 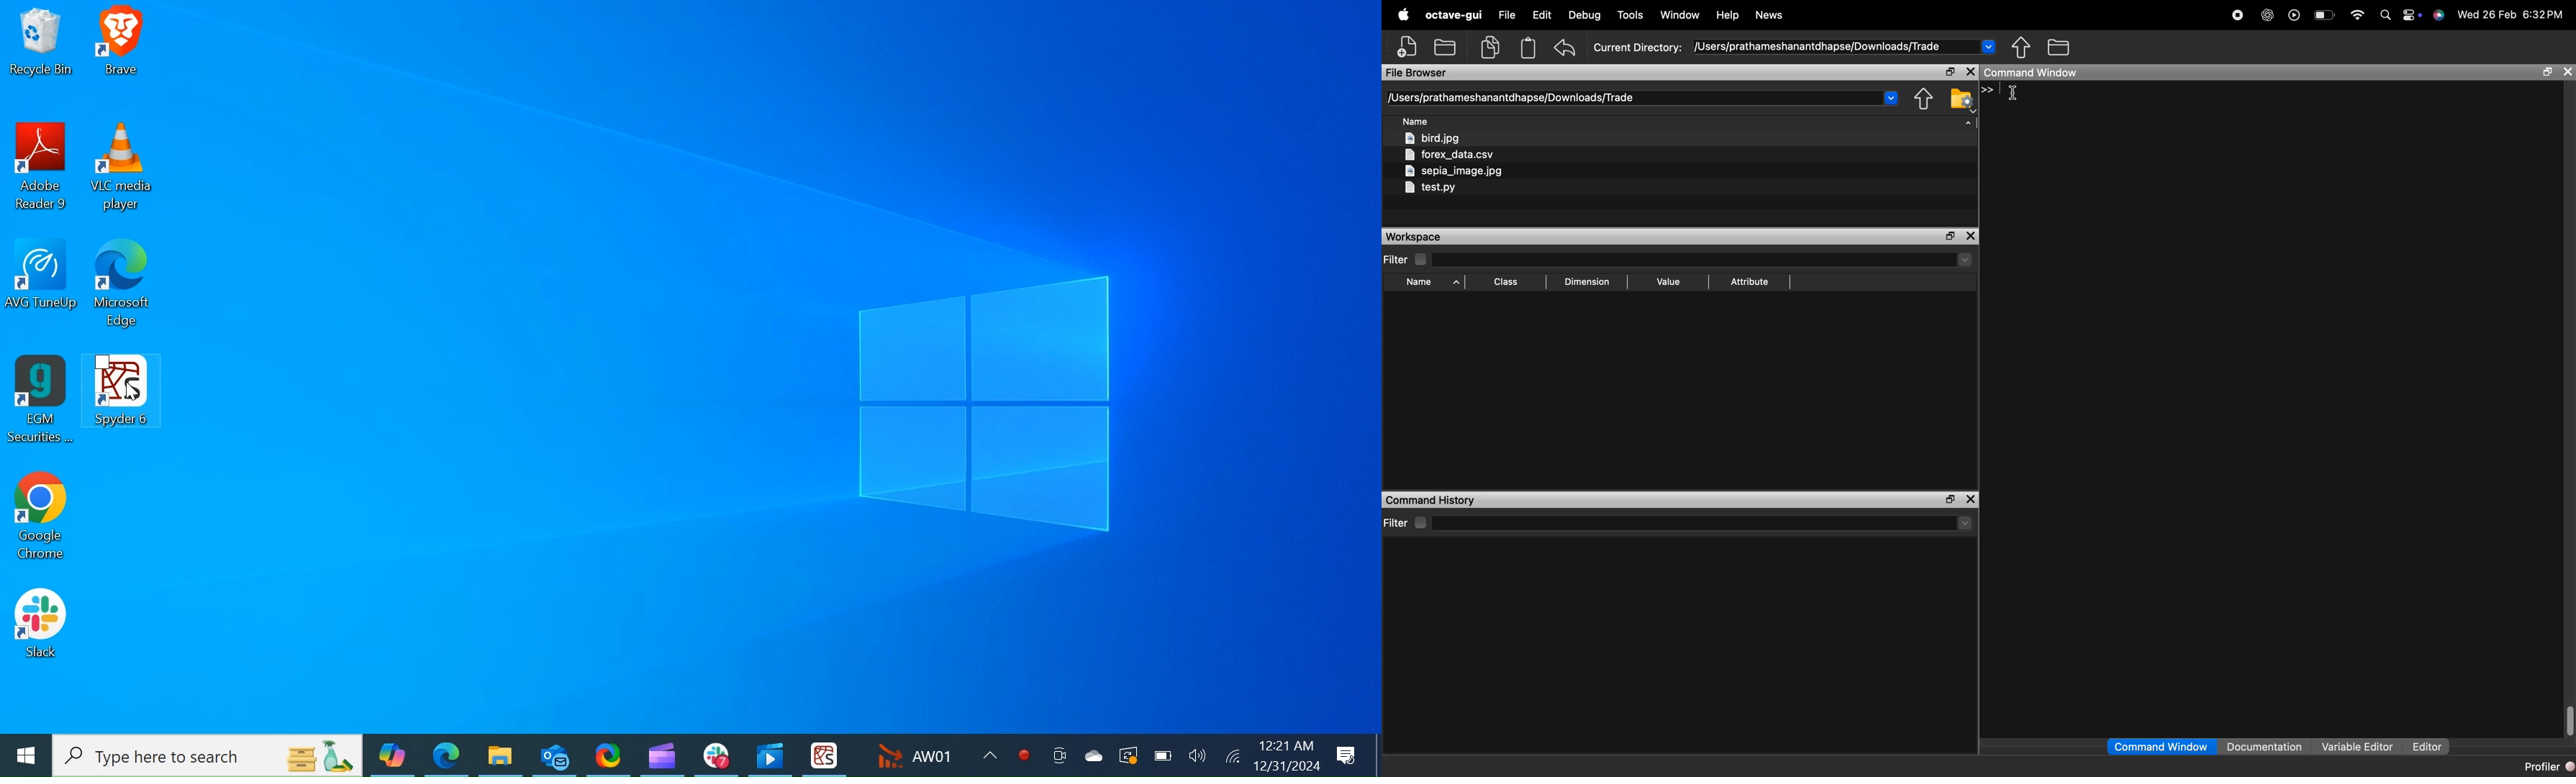 I want to click on 12/31/2024, so click(x=1287, y=766).